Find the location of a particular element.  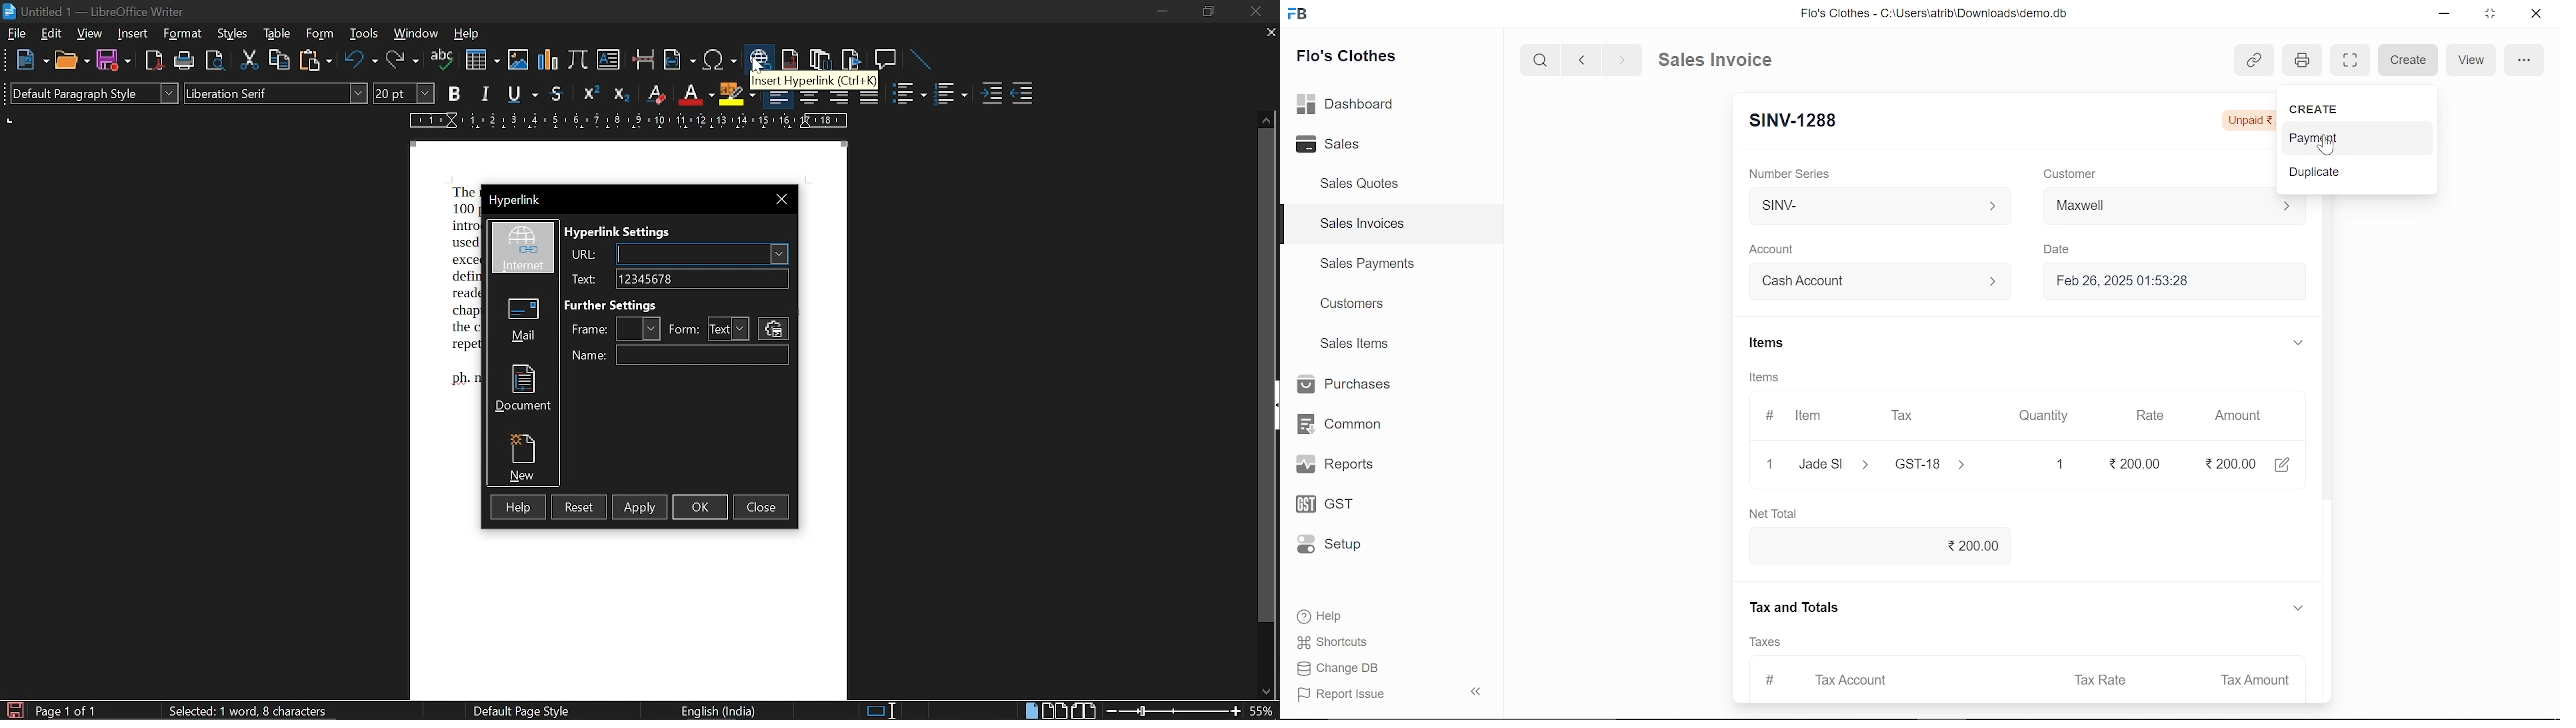

‘Taxes is located at coordinates (1765, 642).